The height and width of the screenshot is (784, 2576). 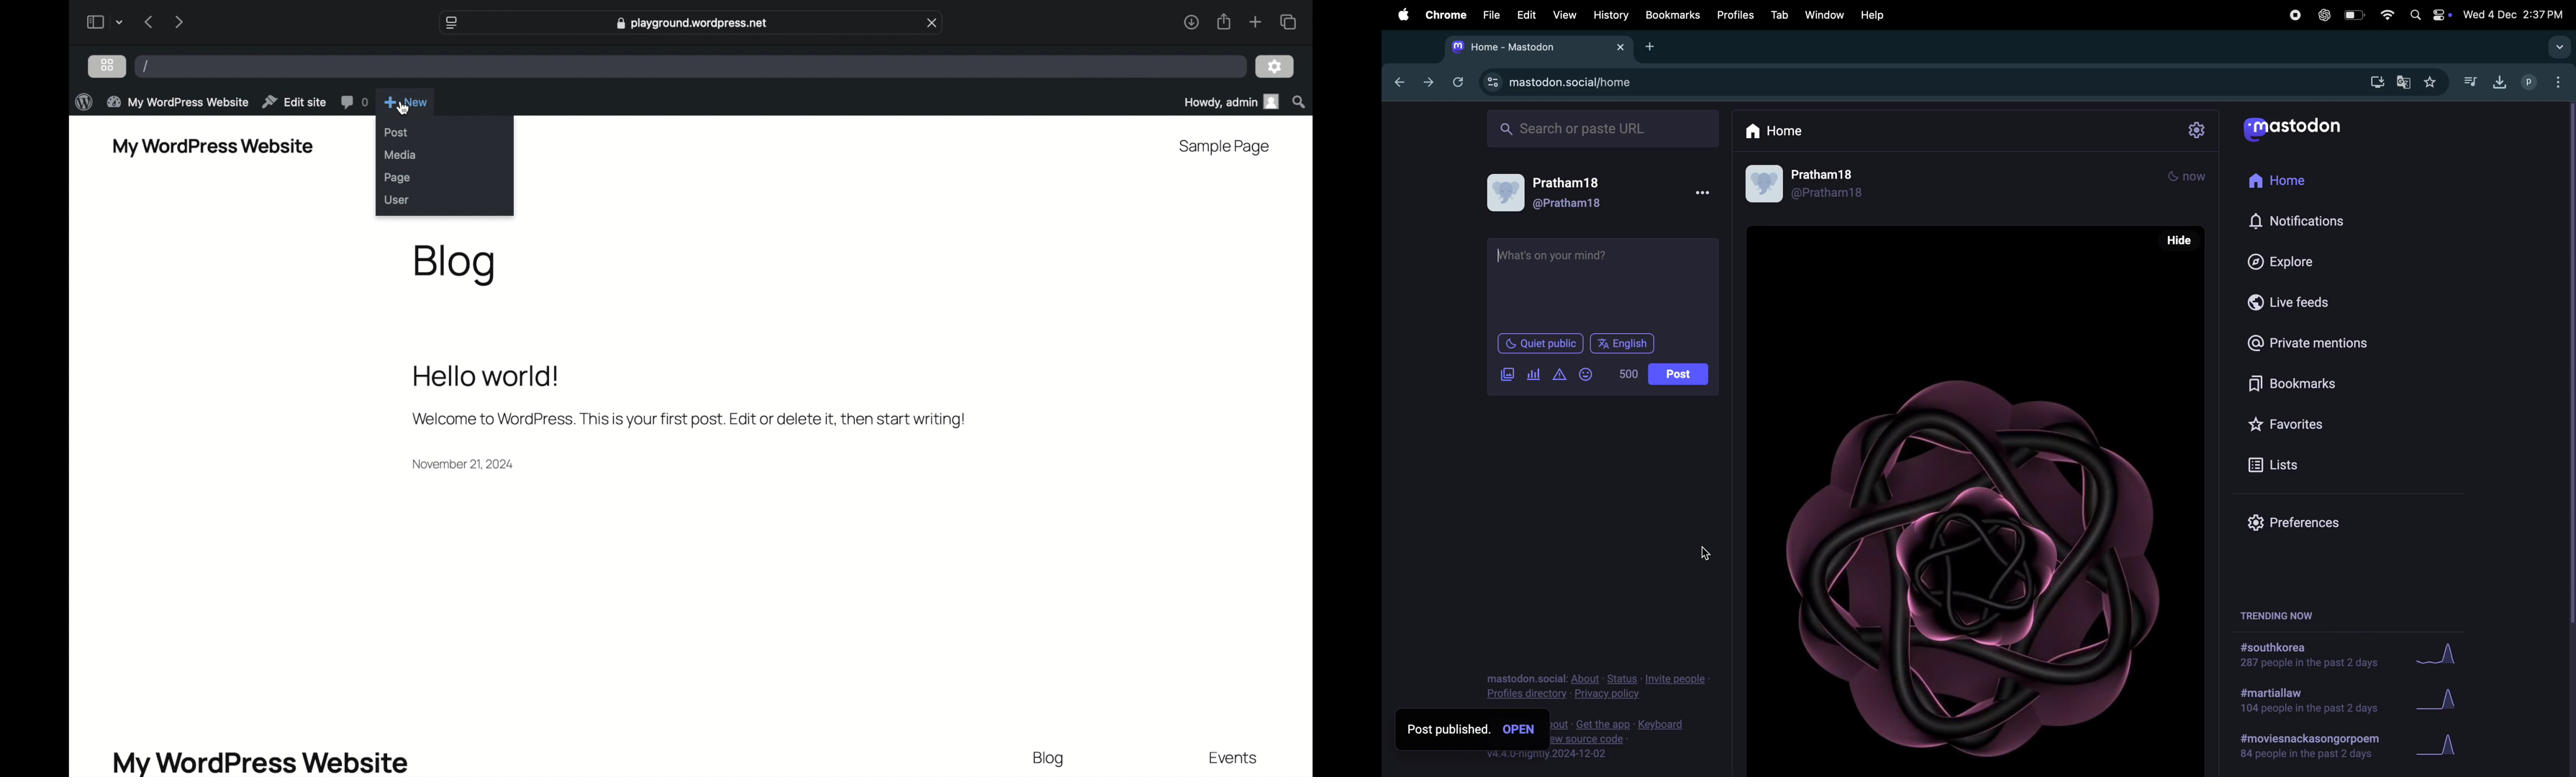 I want to click on page, so click(x=398, y=178).